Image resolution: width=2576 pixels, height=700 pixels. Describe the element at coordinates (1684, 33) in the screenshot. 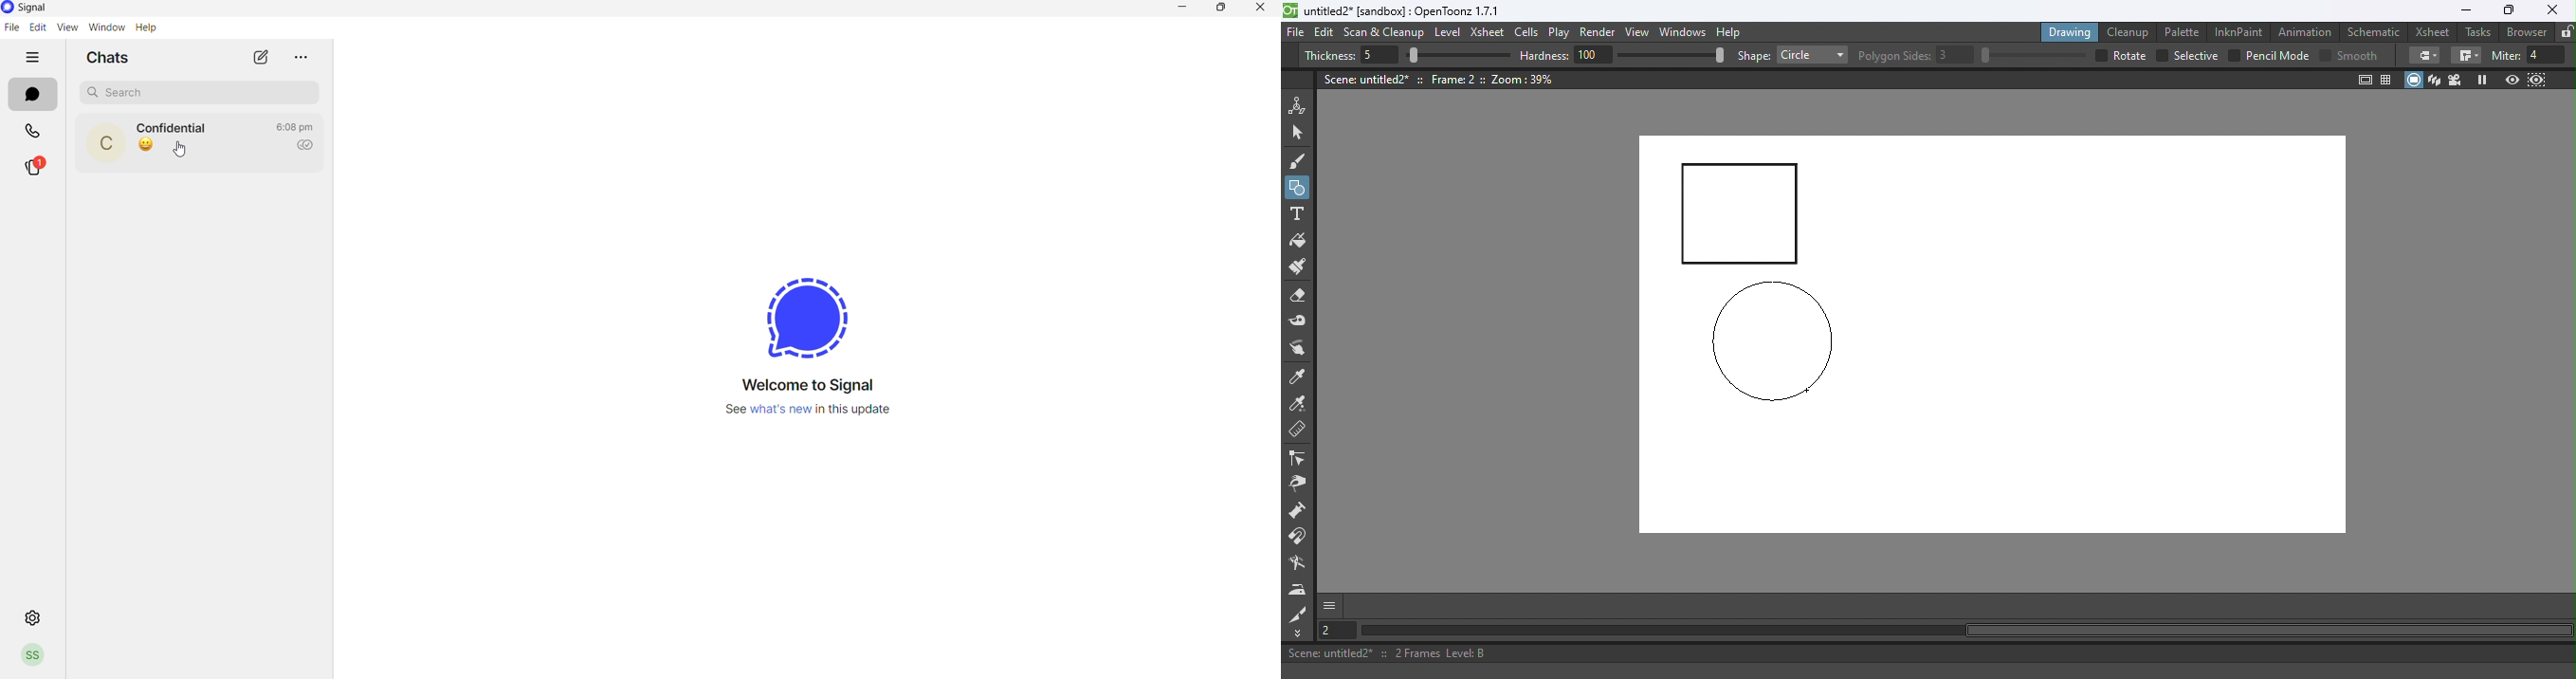

I see `Windows` at that location.